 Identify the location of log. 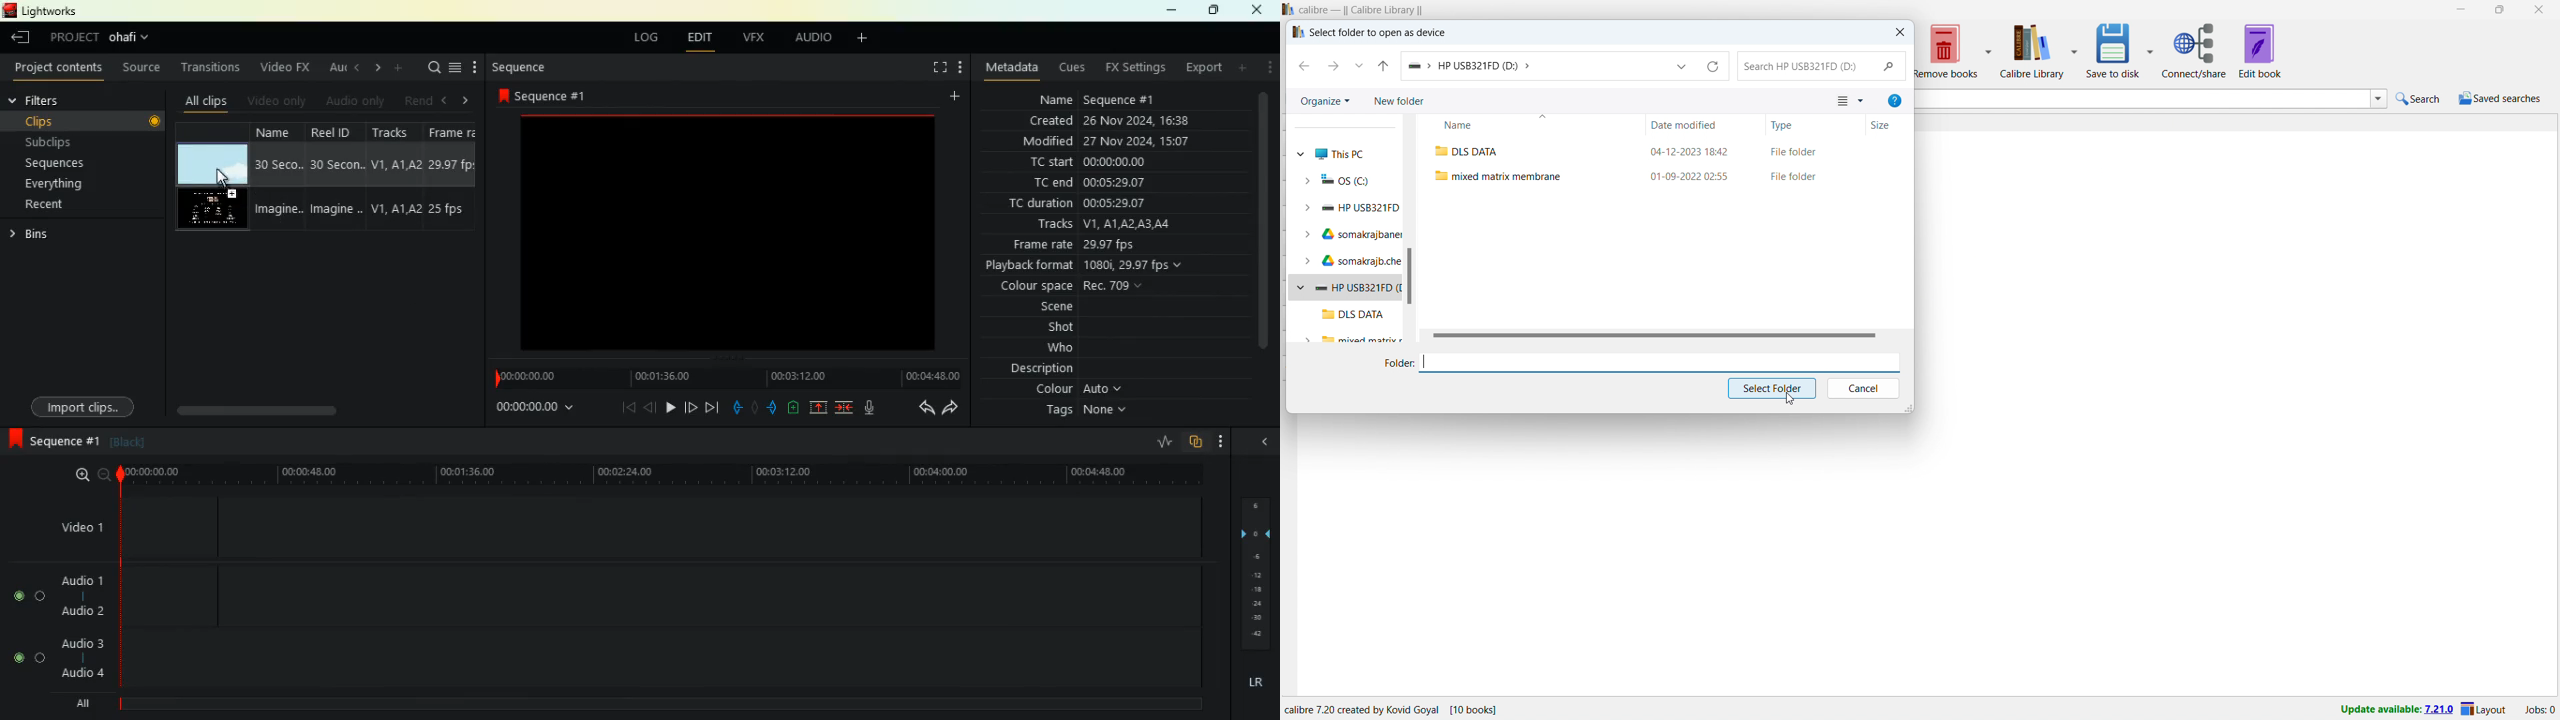
(640, 37).